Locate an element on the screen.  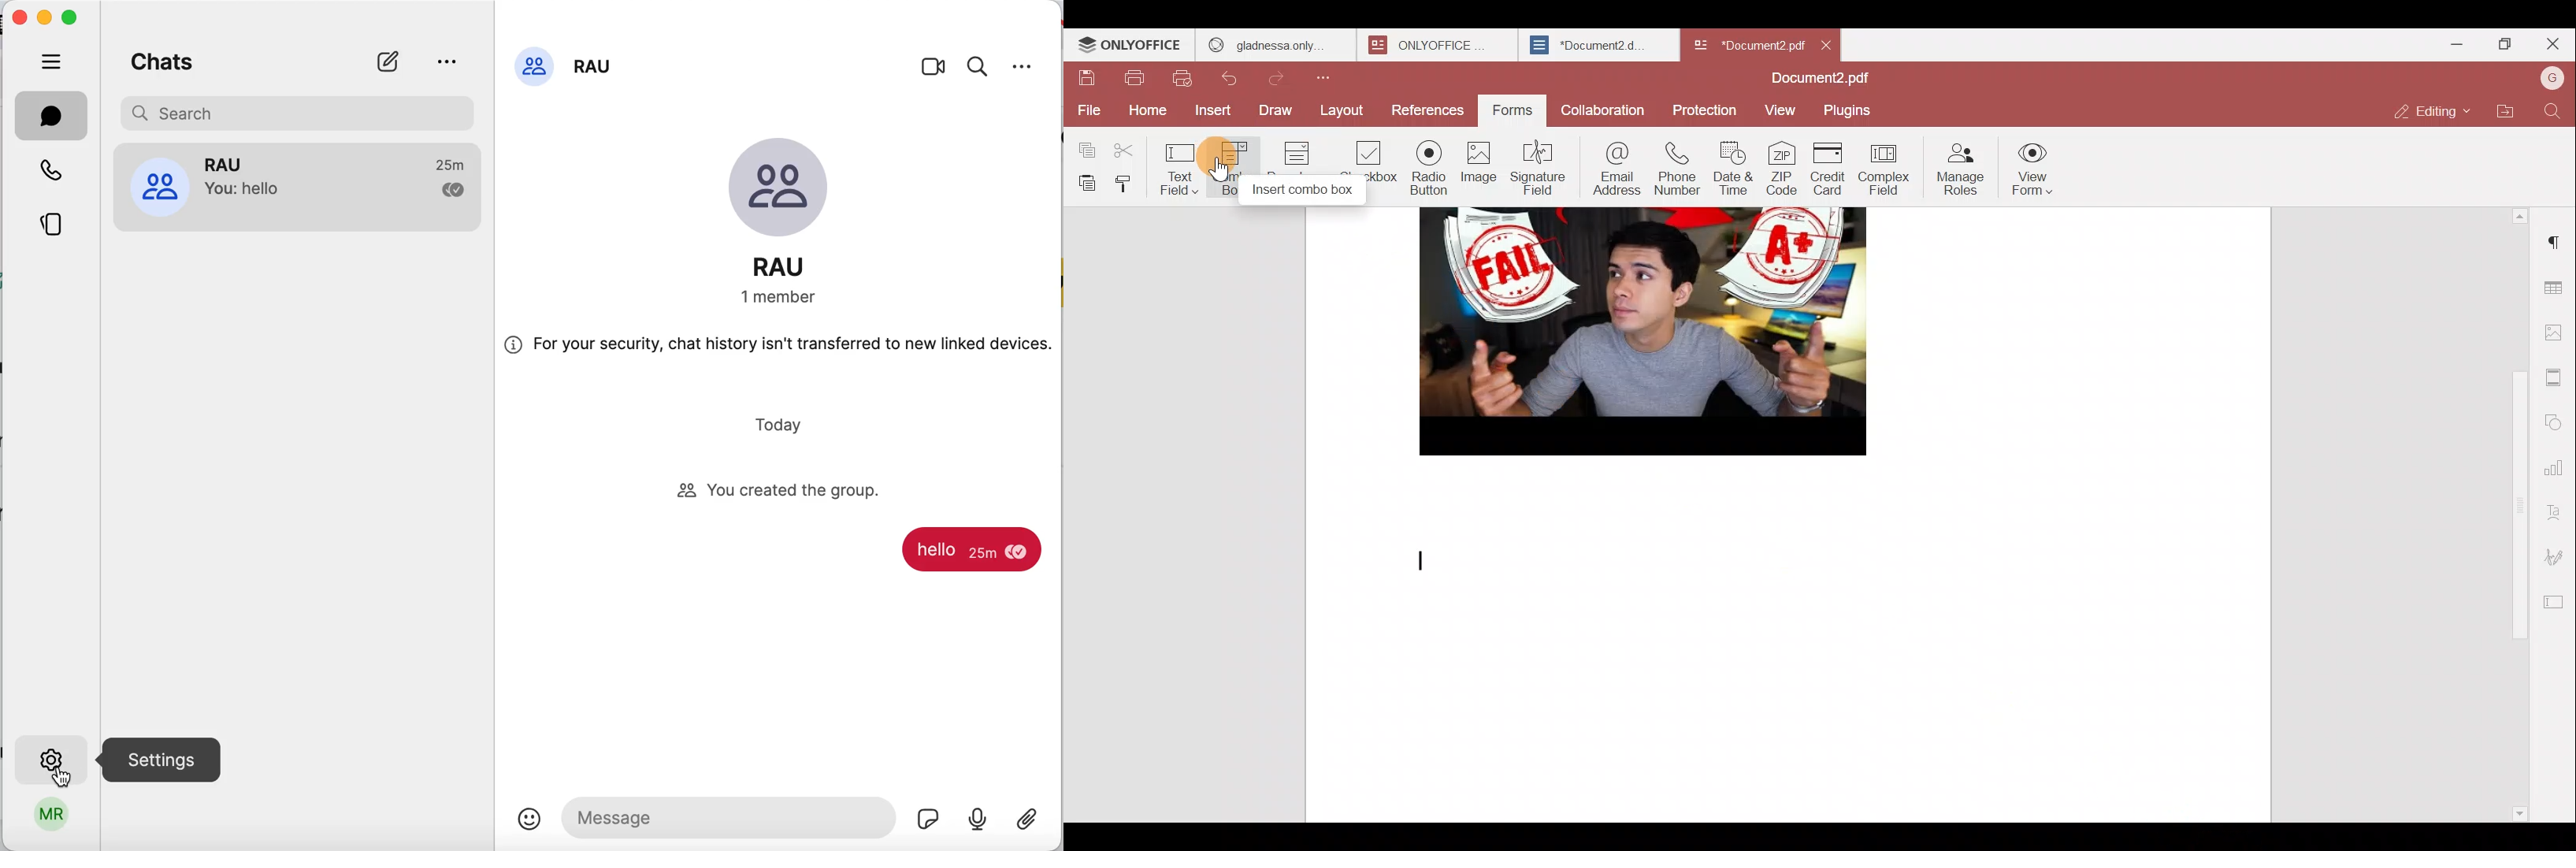
Manage roles is located at coordinates (1962, 168).